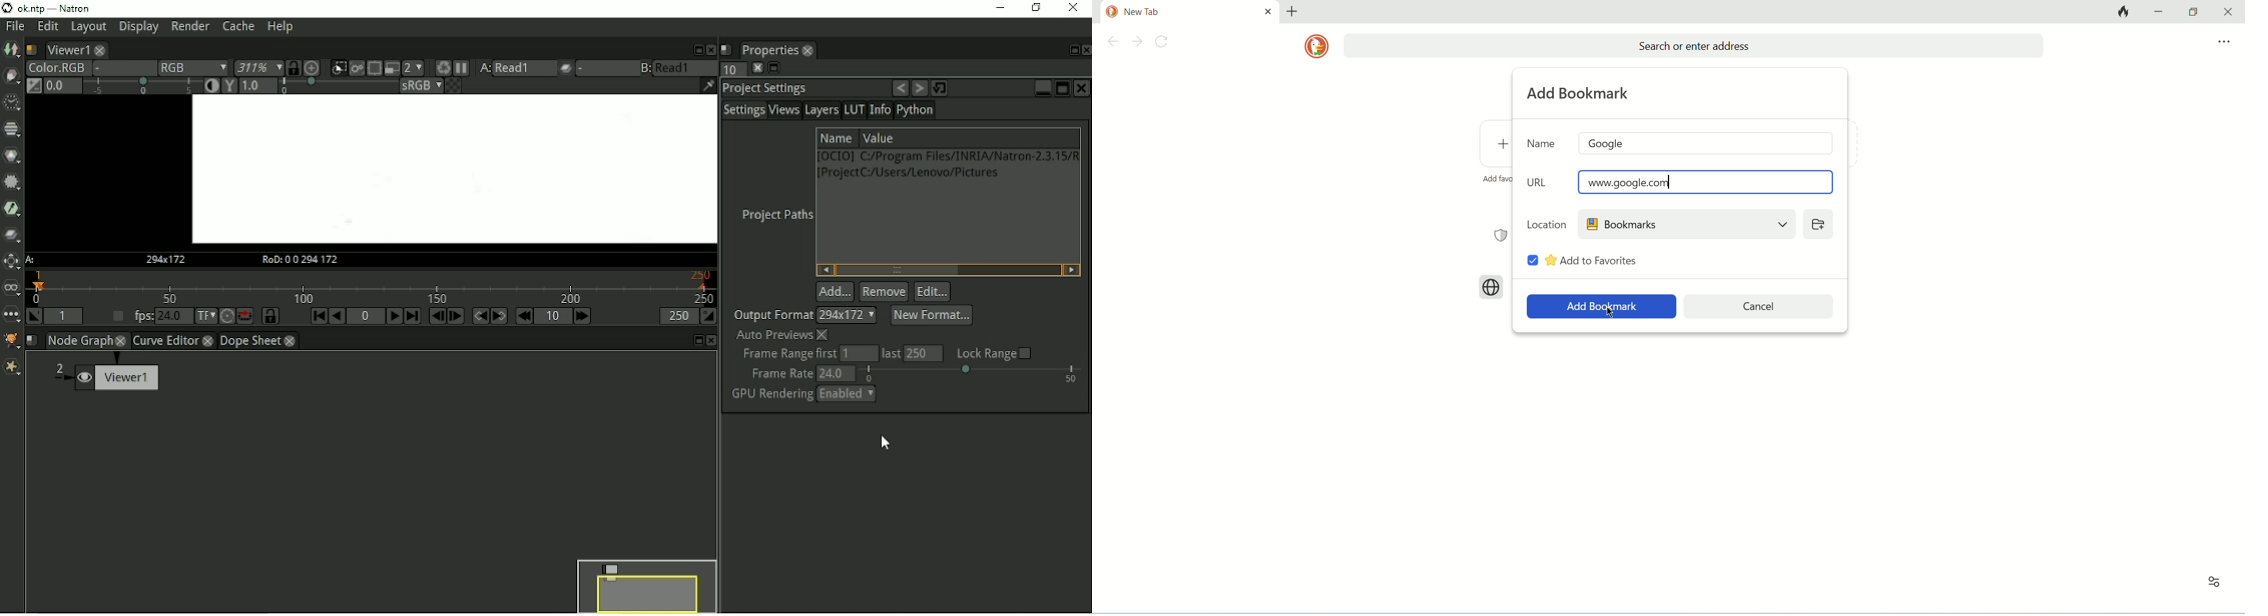  What do you see at coordinates (788, 354) in the screenshot?
I see `Frame Range first` at bounding box center [788, 354].